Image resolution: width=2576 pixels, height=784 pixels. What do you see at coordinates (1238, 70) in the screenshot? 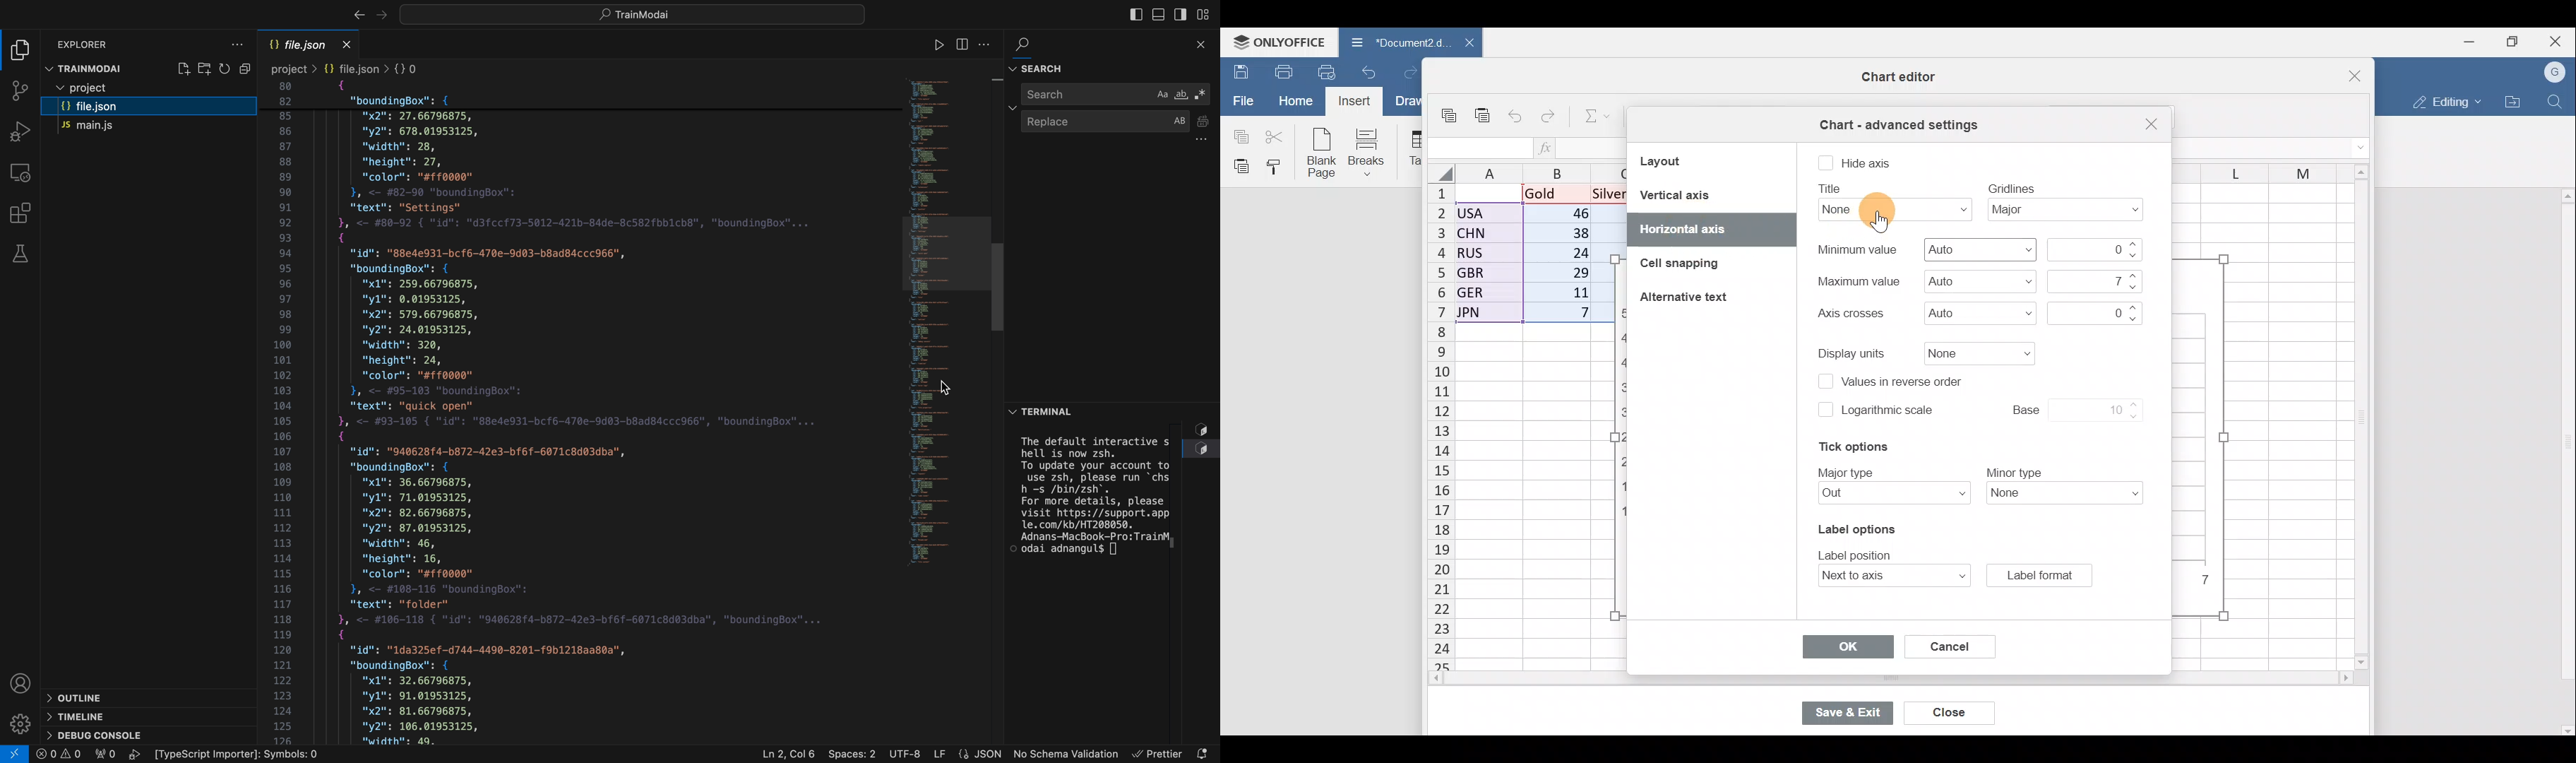
I see `Save` at bounding box center [1238, 70].